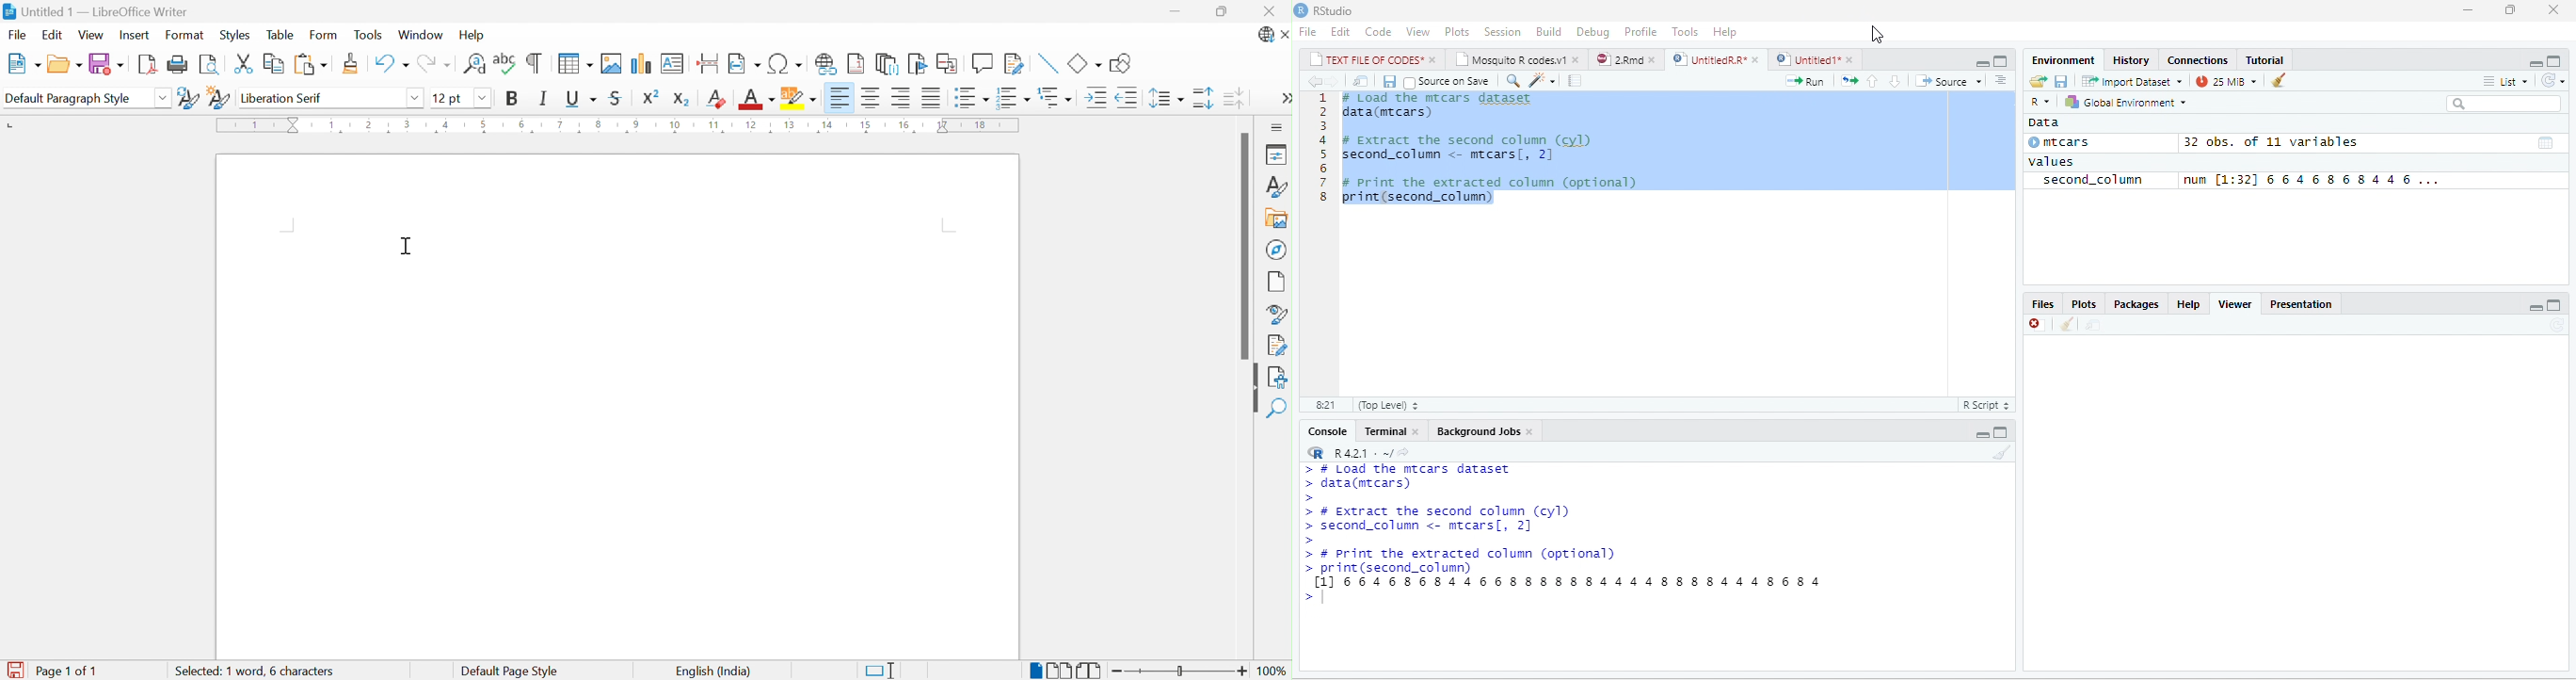  What do you see at coordinates (2131, 59) in the screenshot?
I see `History` at bounding box center [2131, 59].